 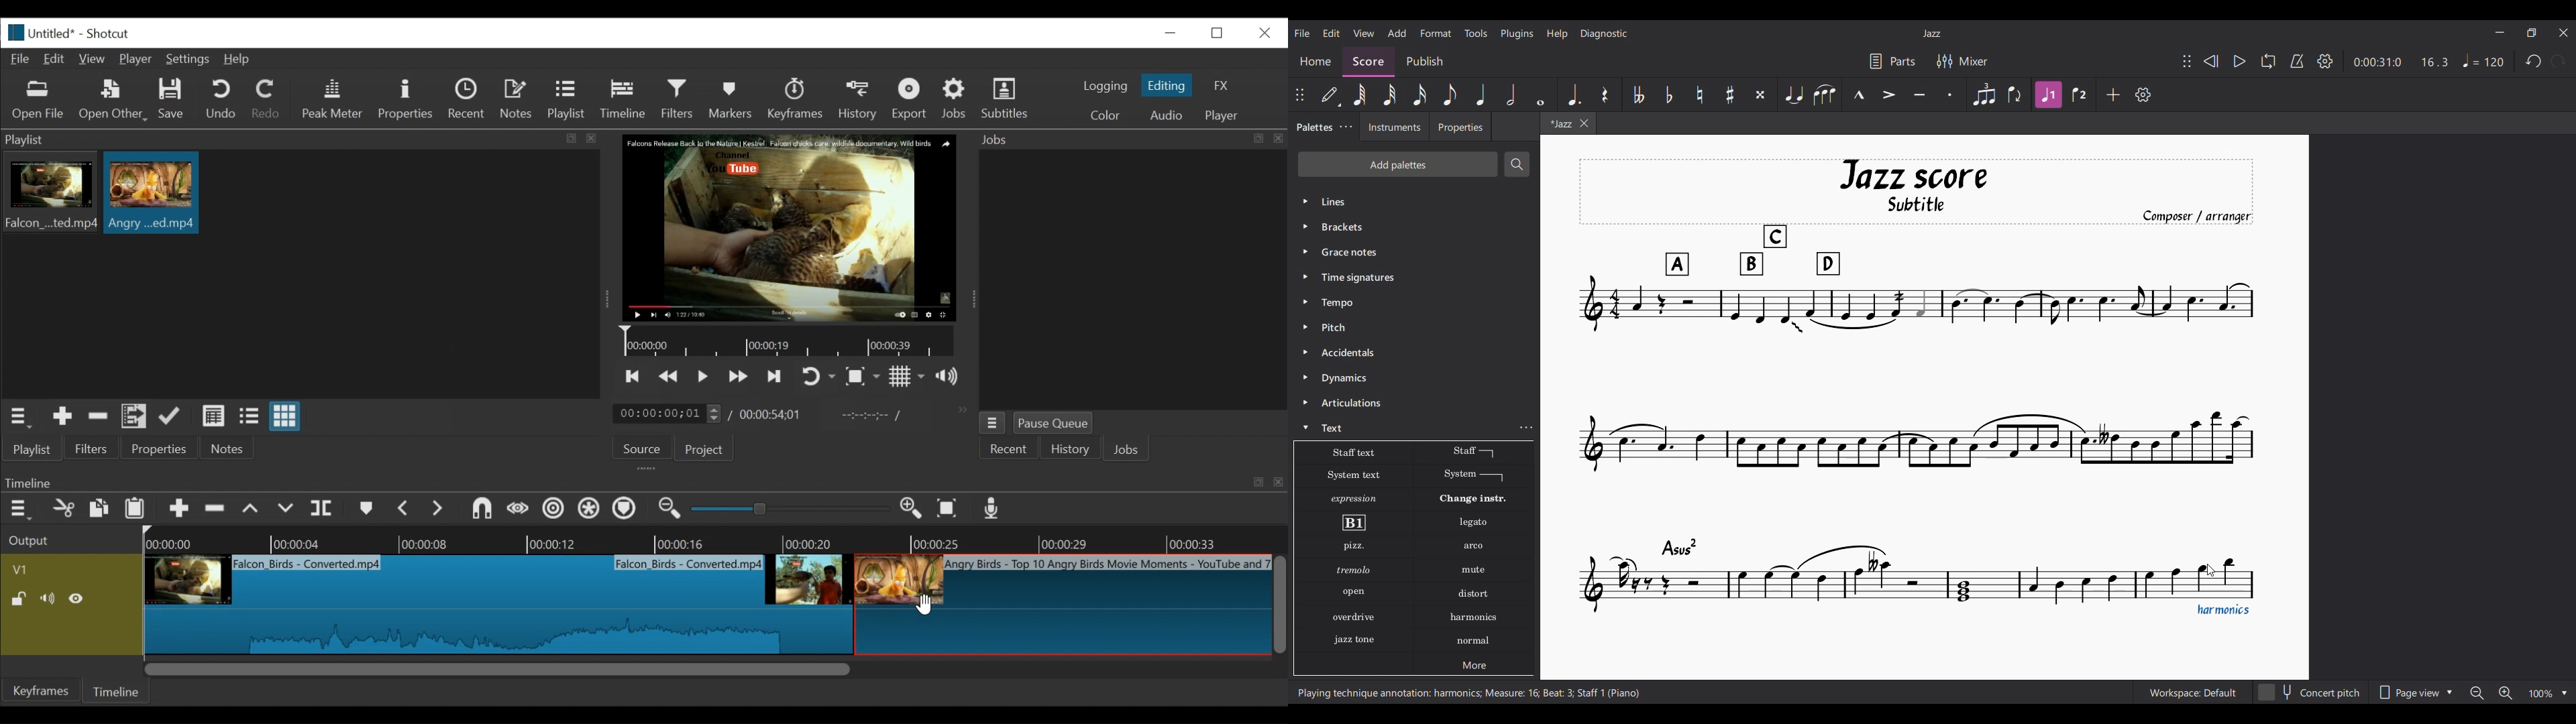 I want to click on Timeline Panel, so click(x=642, y=482).